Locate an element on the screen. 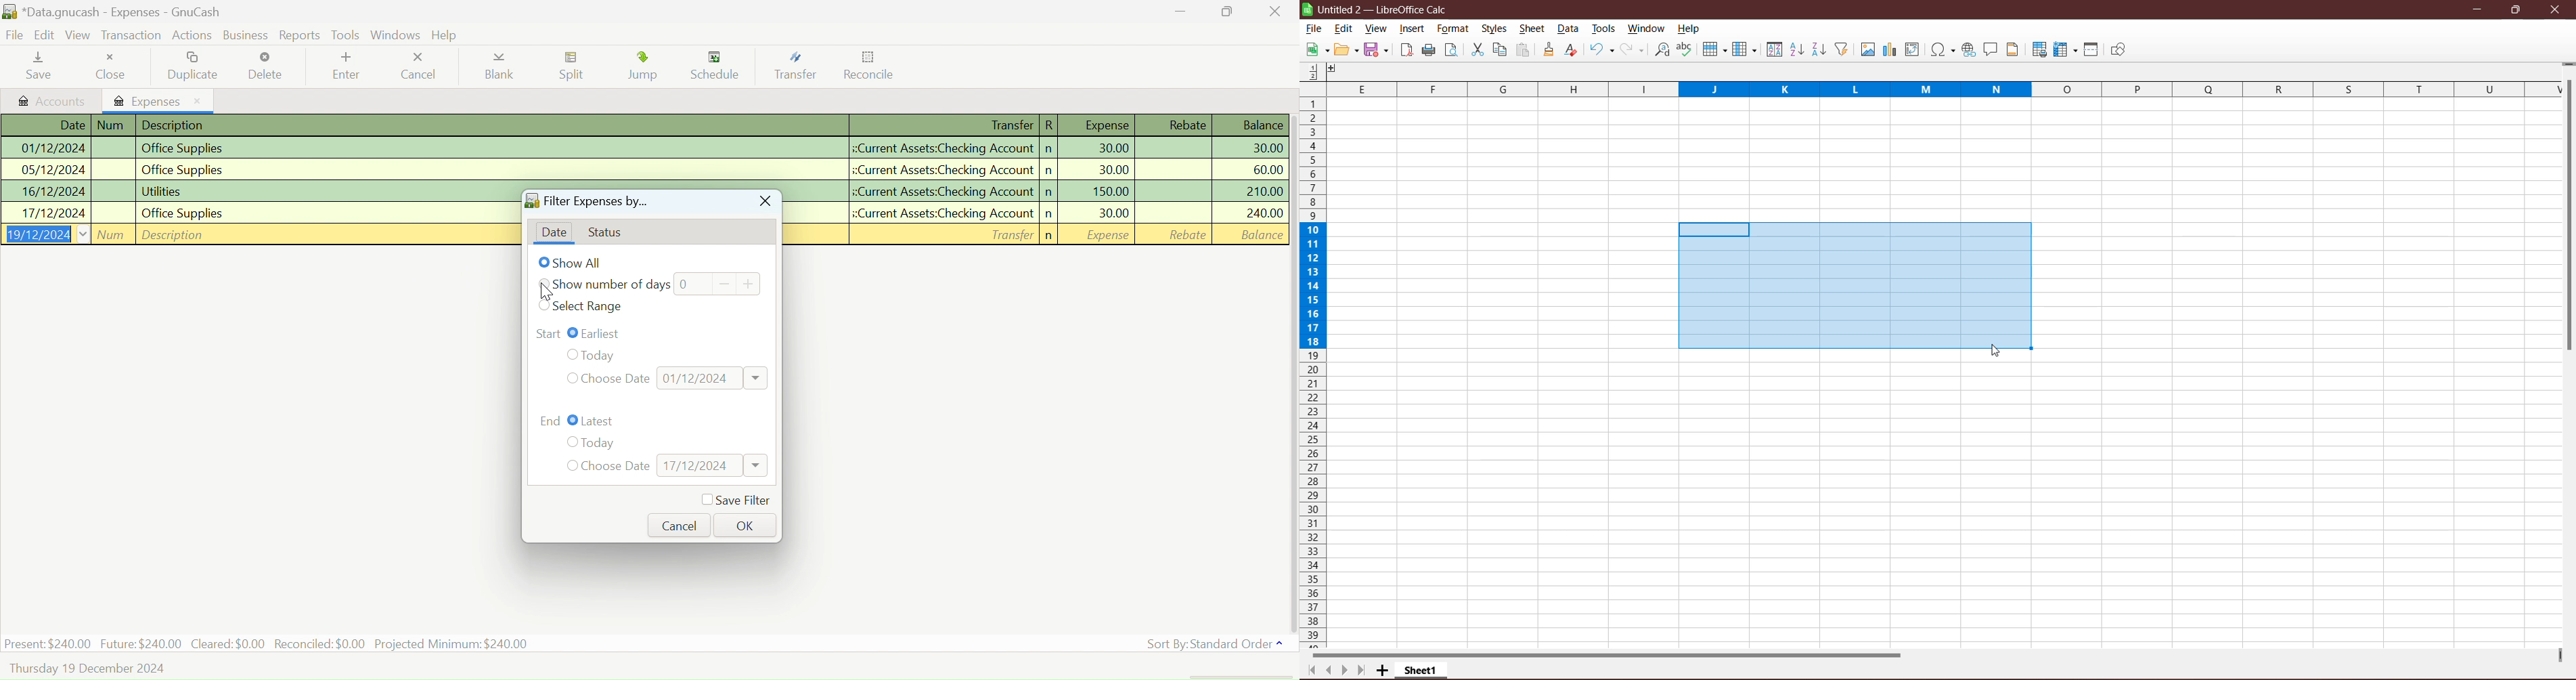 The height and width of the screenshot is (700, 2576). Edit is located at coordinates (1344, 30).